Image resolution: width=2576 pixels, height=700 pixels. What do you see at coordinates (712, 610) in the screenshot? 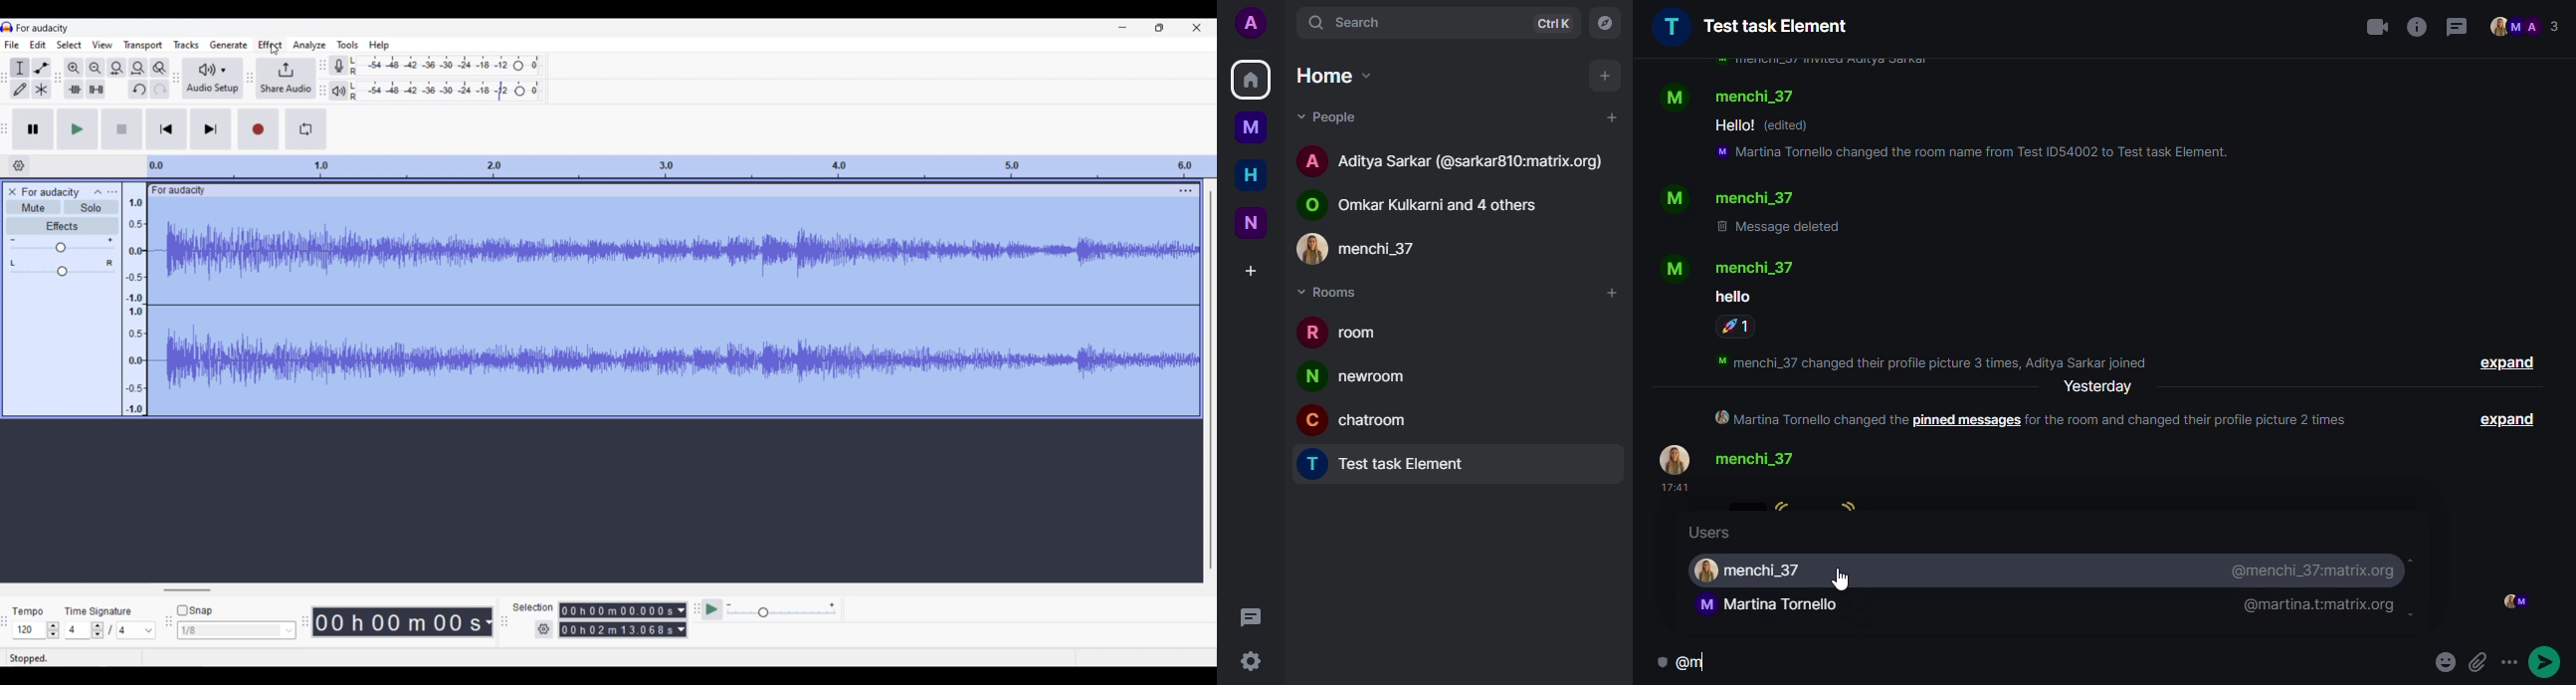
I see `Play at speed/Play at speed once` at bounding box center [712, 610].